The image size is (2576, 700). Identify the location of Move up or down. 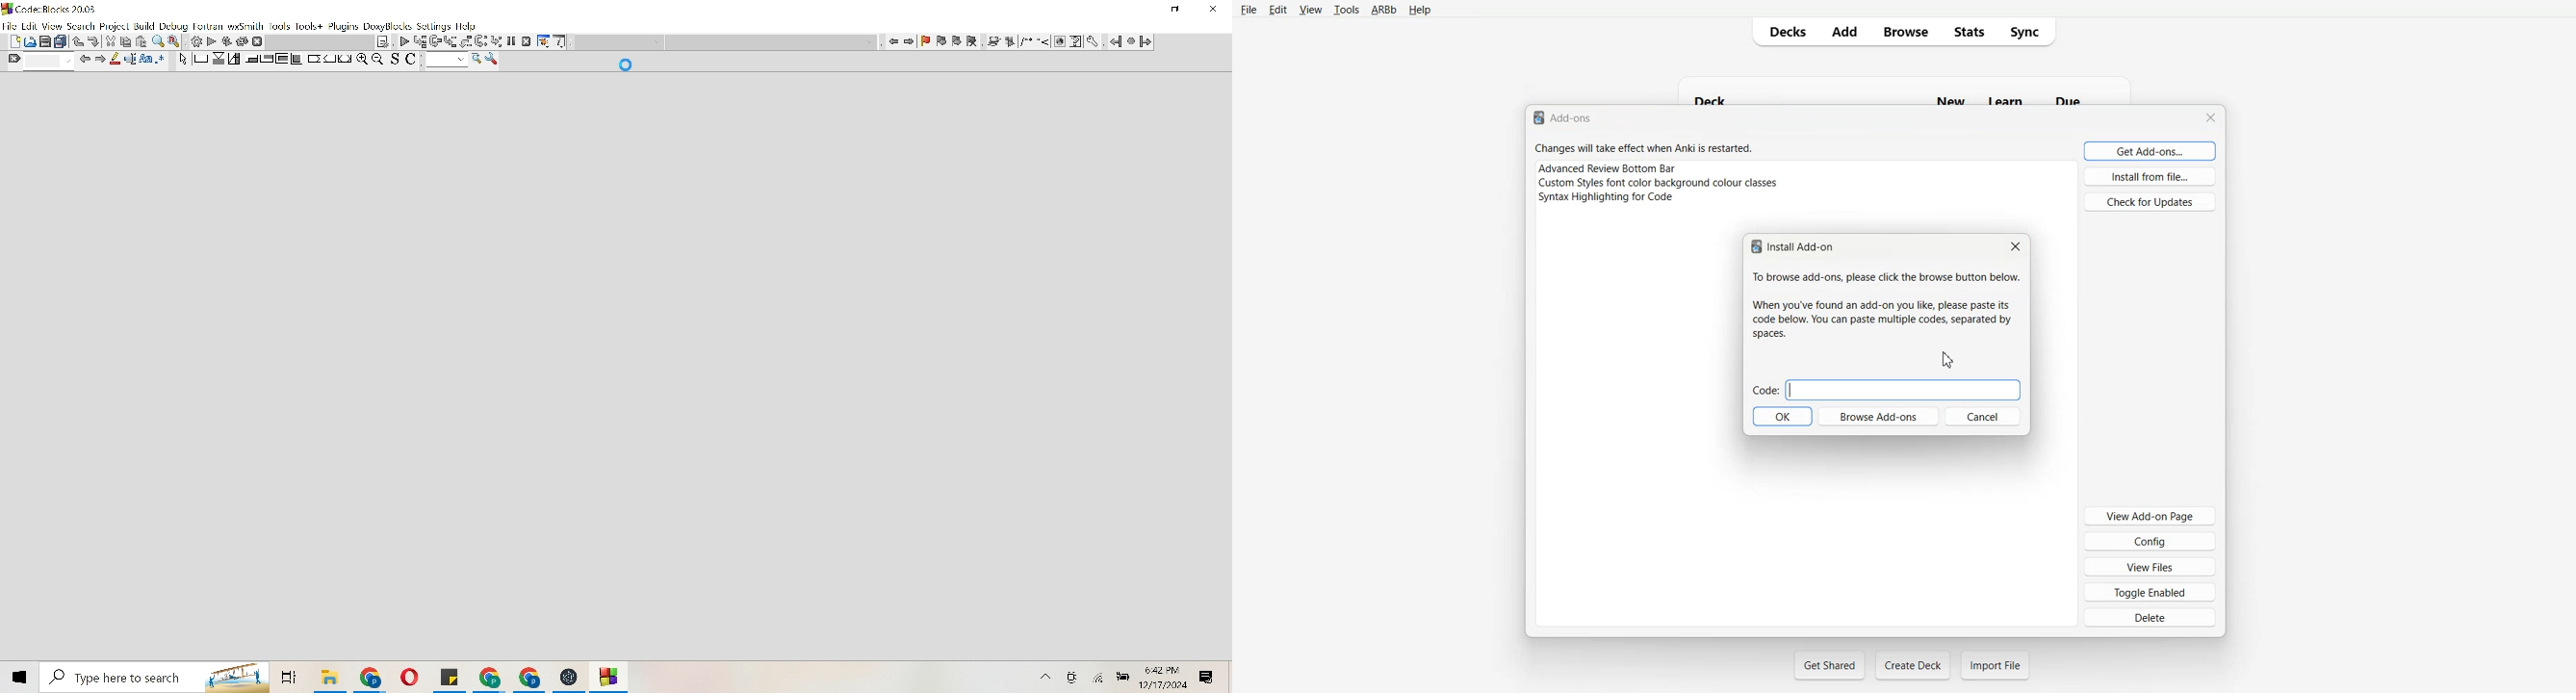
(77, 41).